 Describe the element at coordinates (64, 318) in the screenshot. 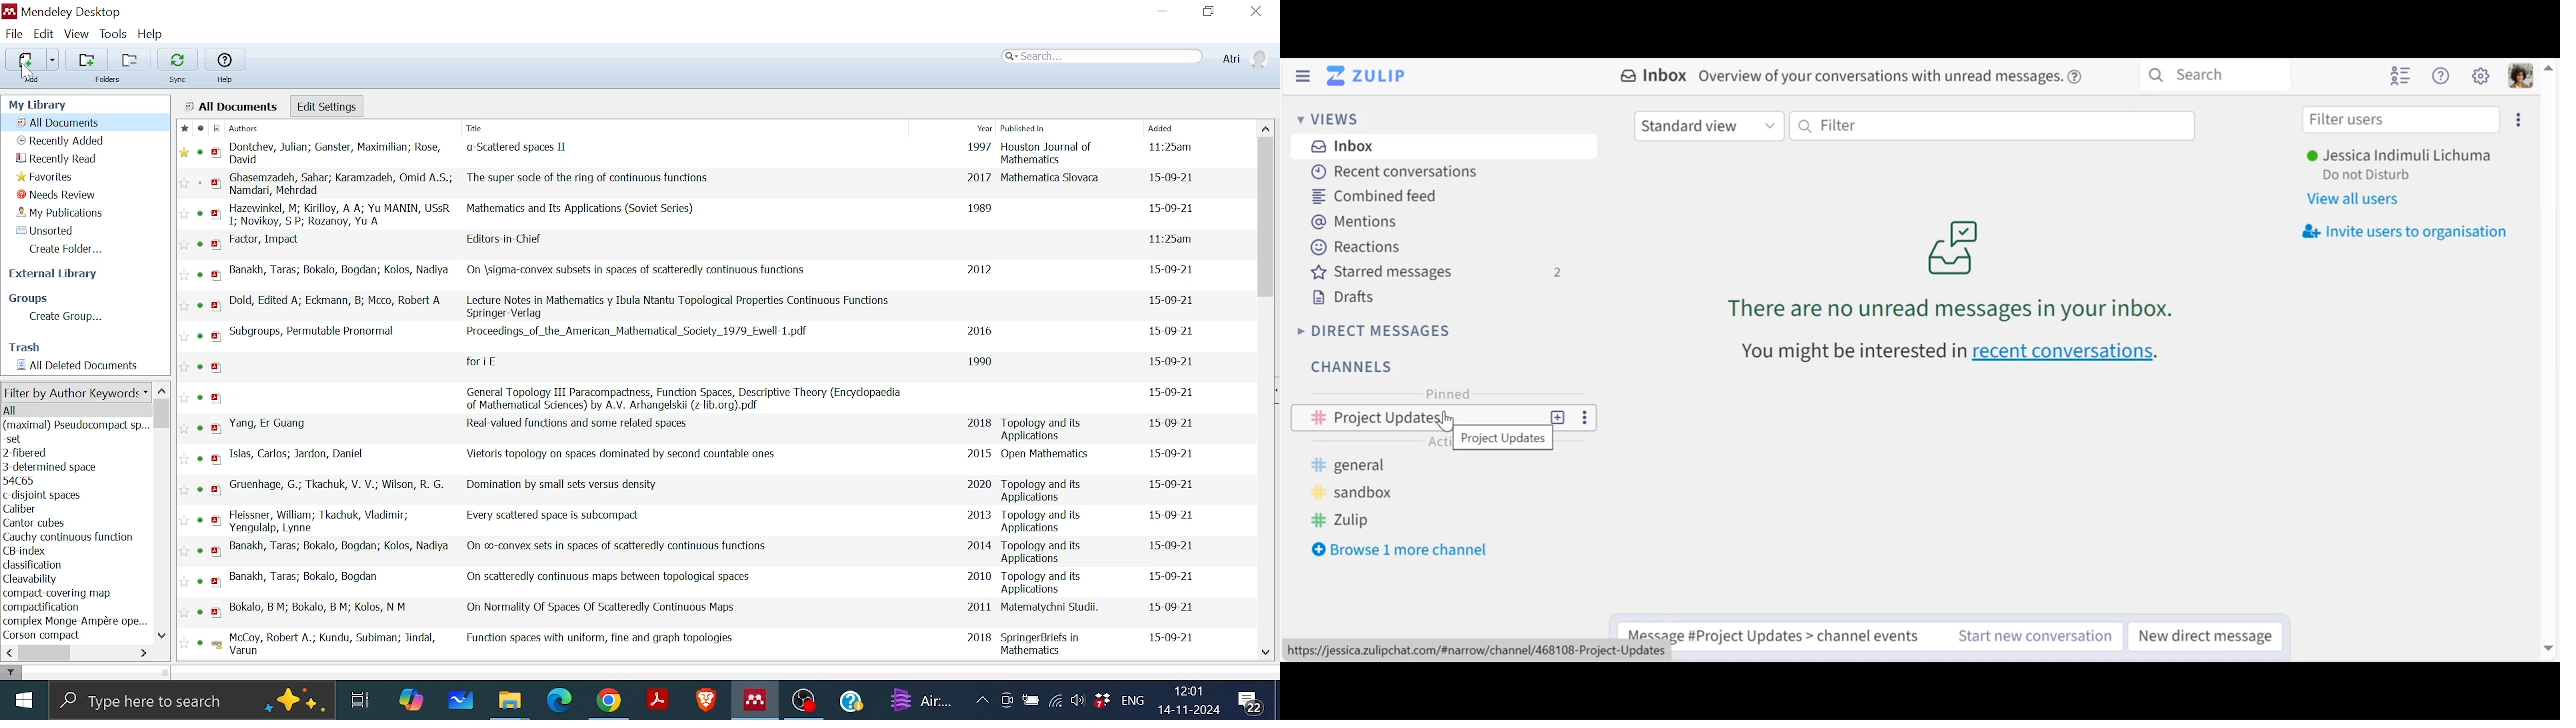

I see `Create group` at that location.